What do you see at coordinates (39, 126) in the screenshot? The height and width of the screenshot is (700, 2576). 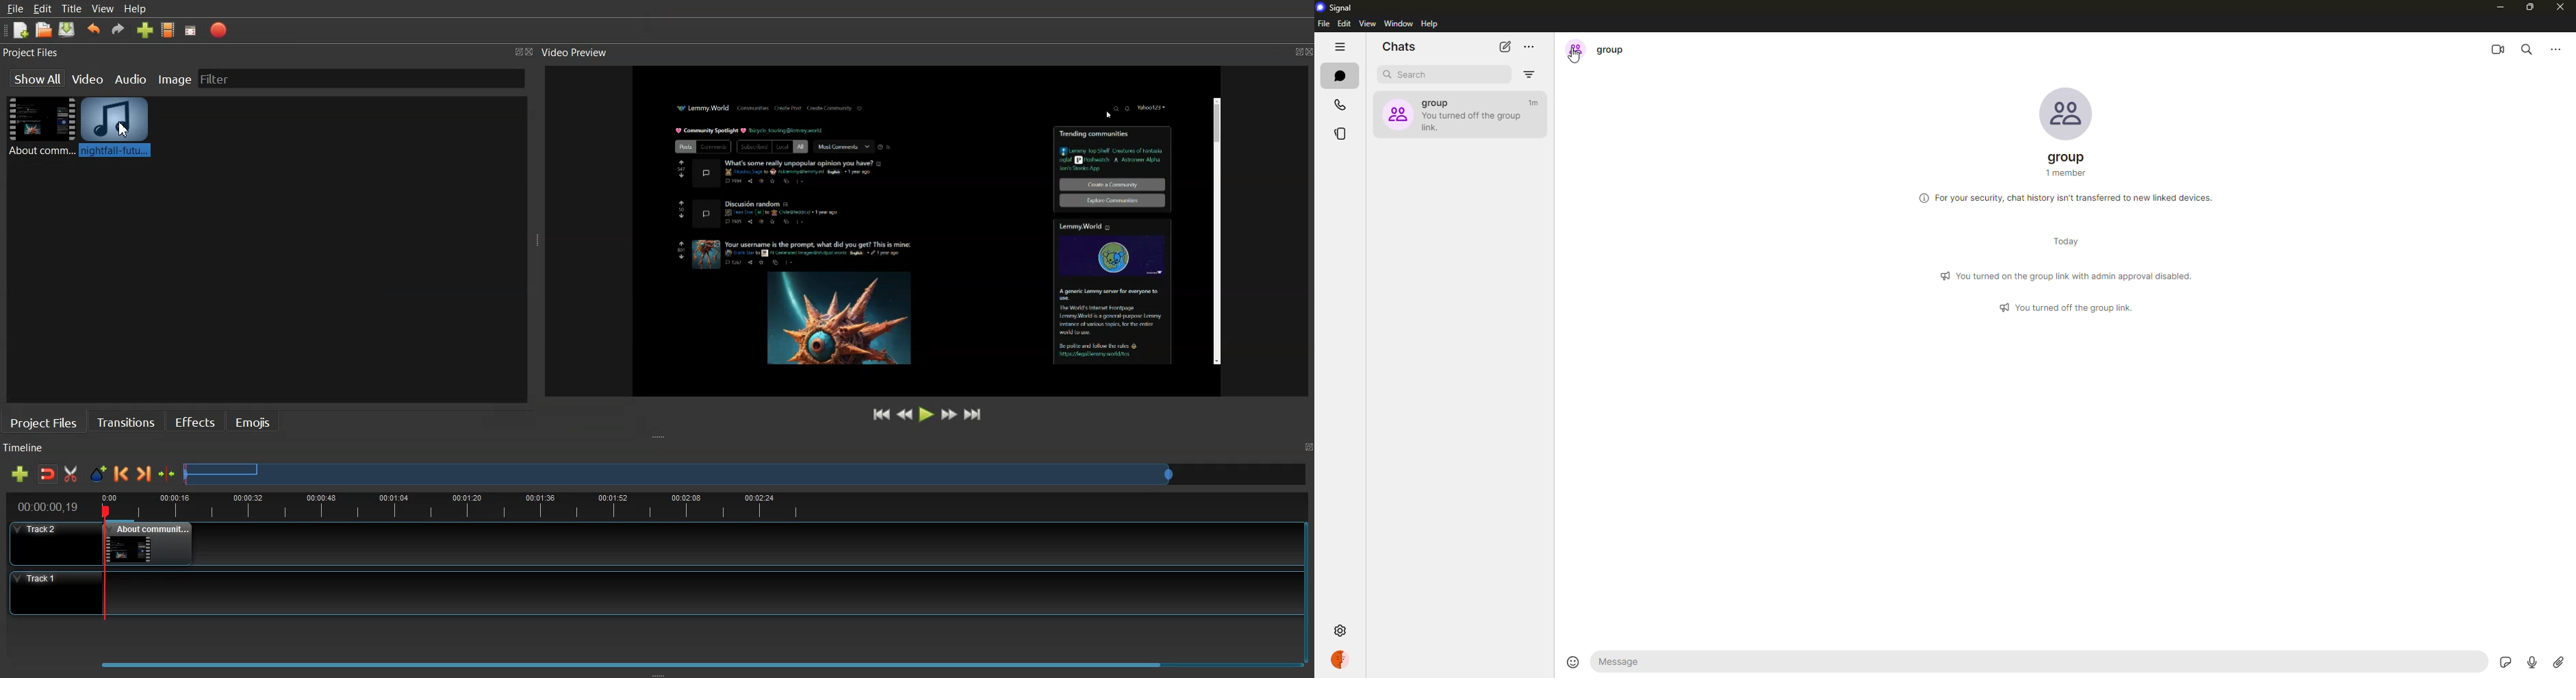 I see `Video File` at bounding box center [39, 126].